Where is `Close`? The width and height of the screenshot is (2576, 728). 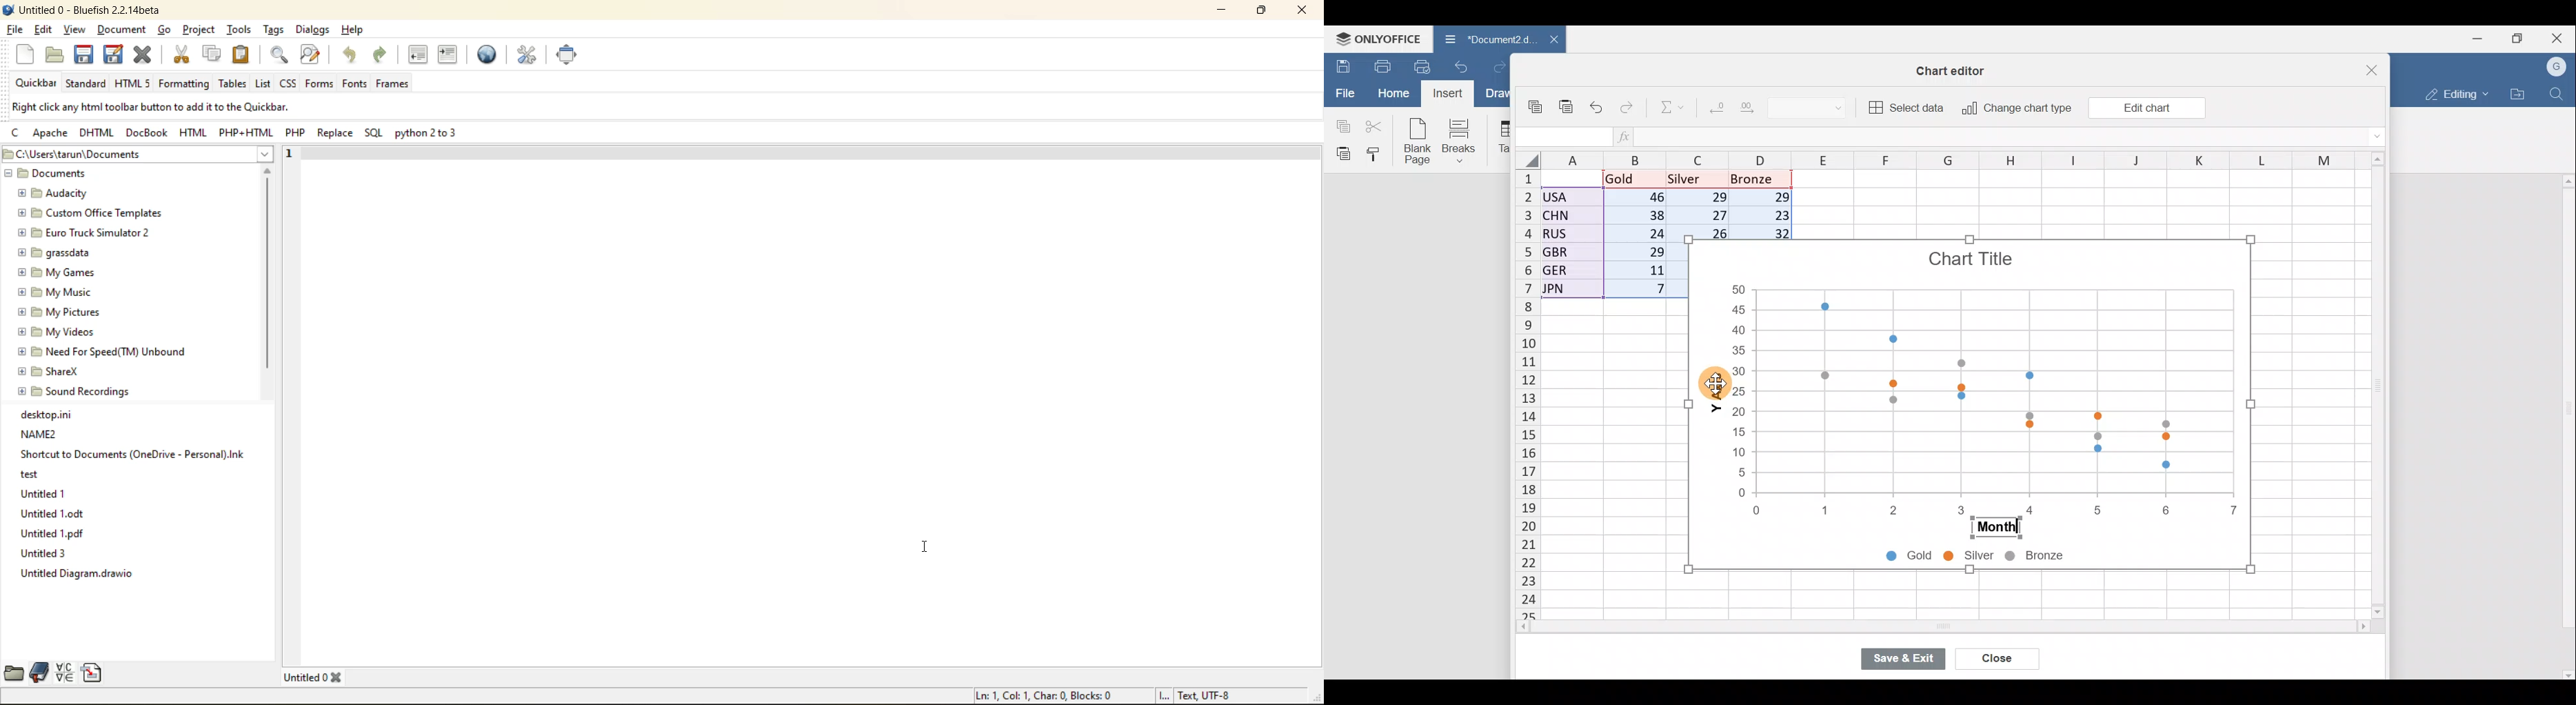
Close is located at coordinates (2364, 65).